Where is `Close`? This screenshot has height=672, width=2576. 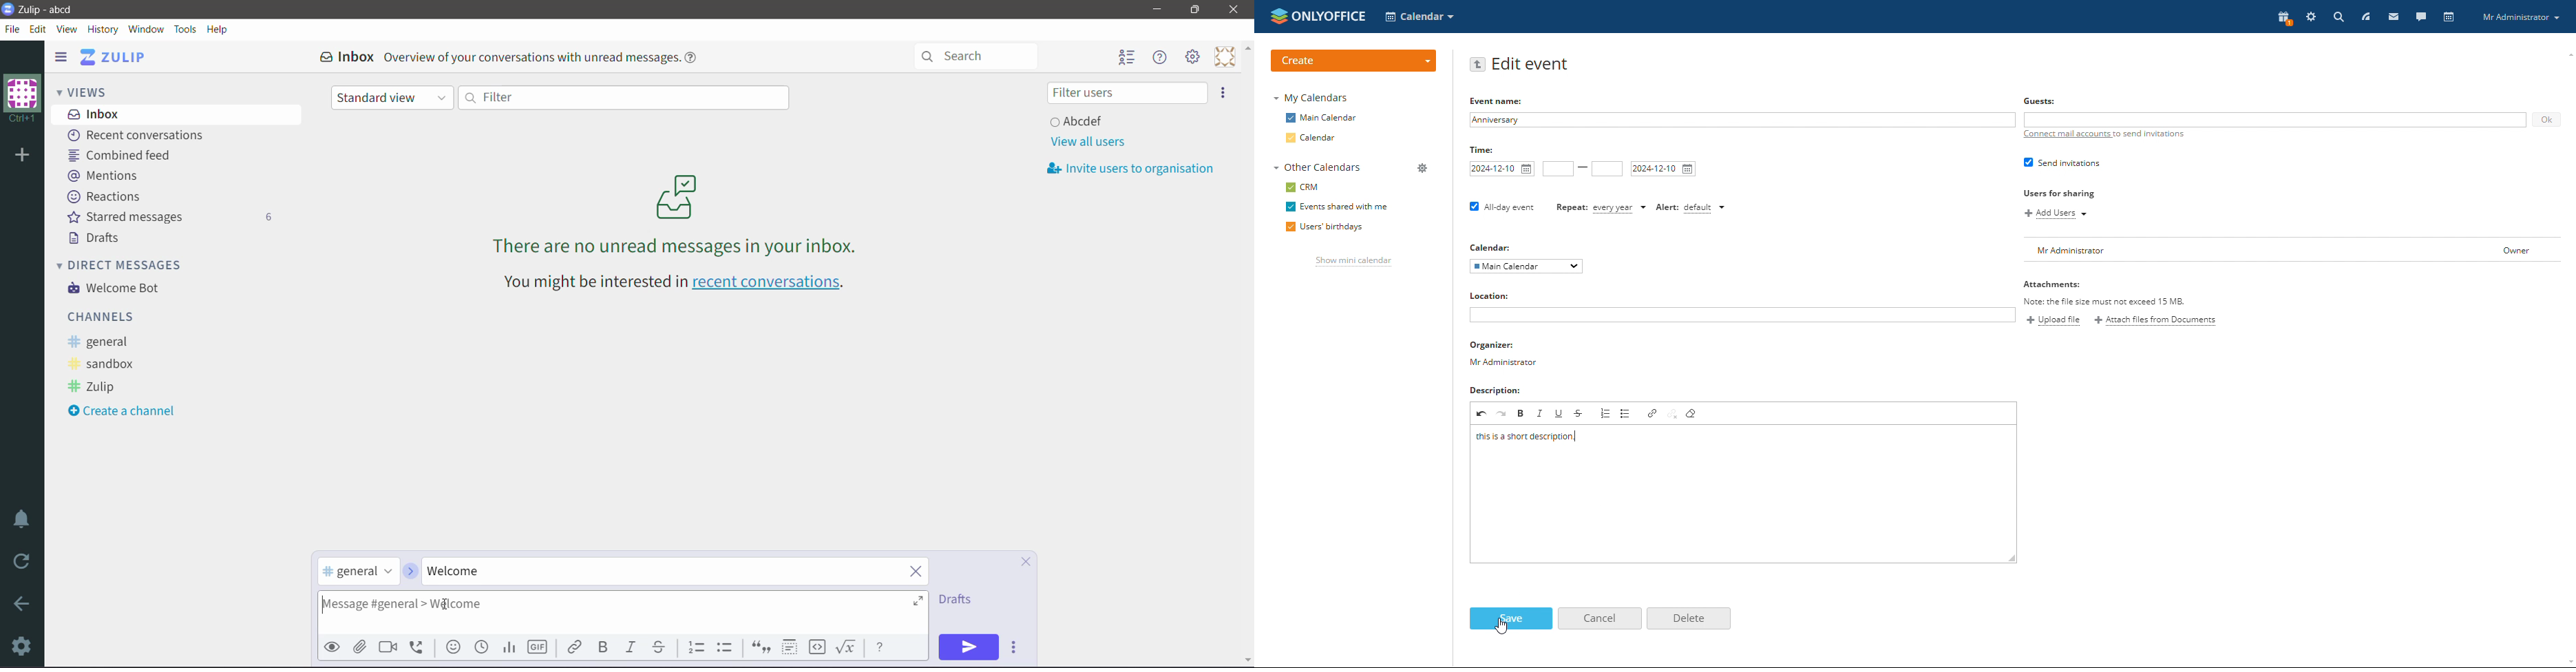 Close is located at coordinates (1236, 10).